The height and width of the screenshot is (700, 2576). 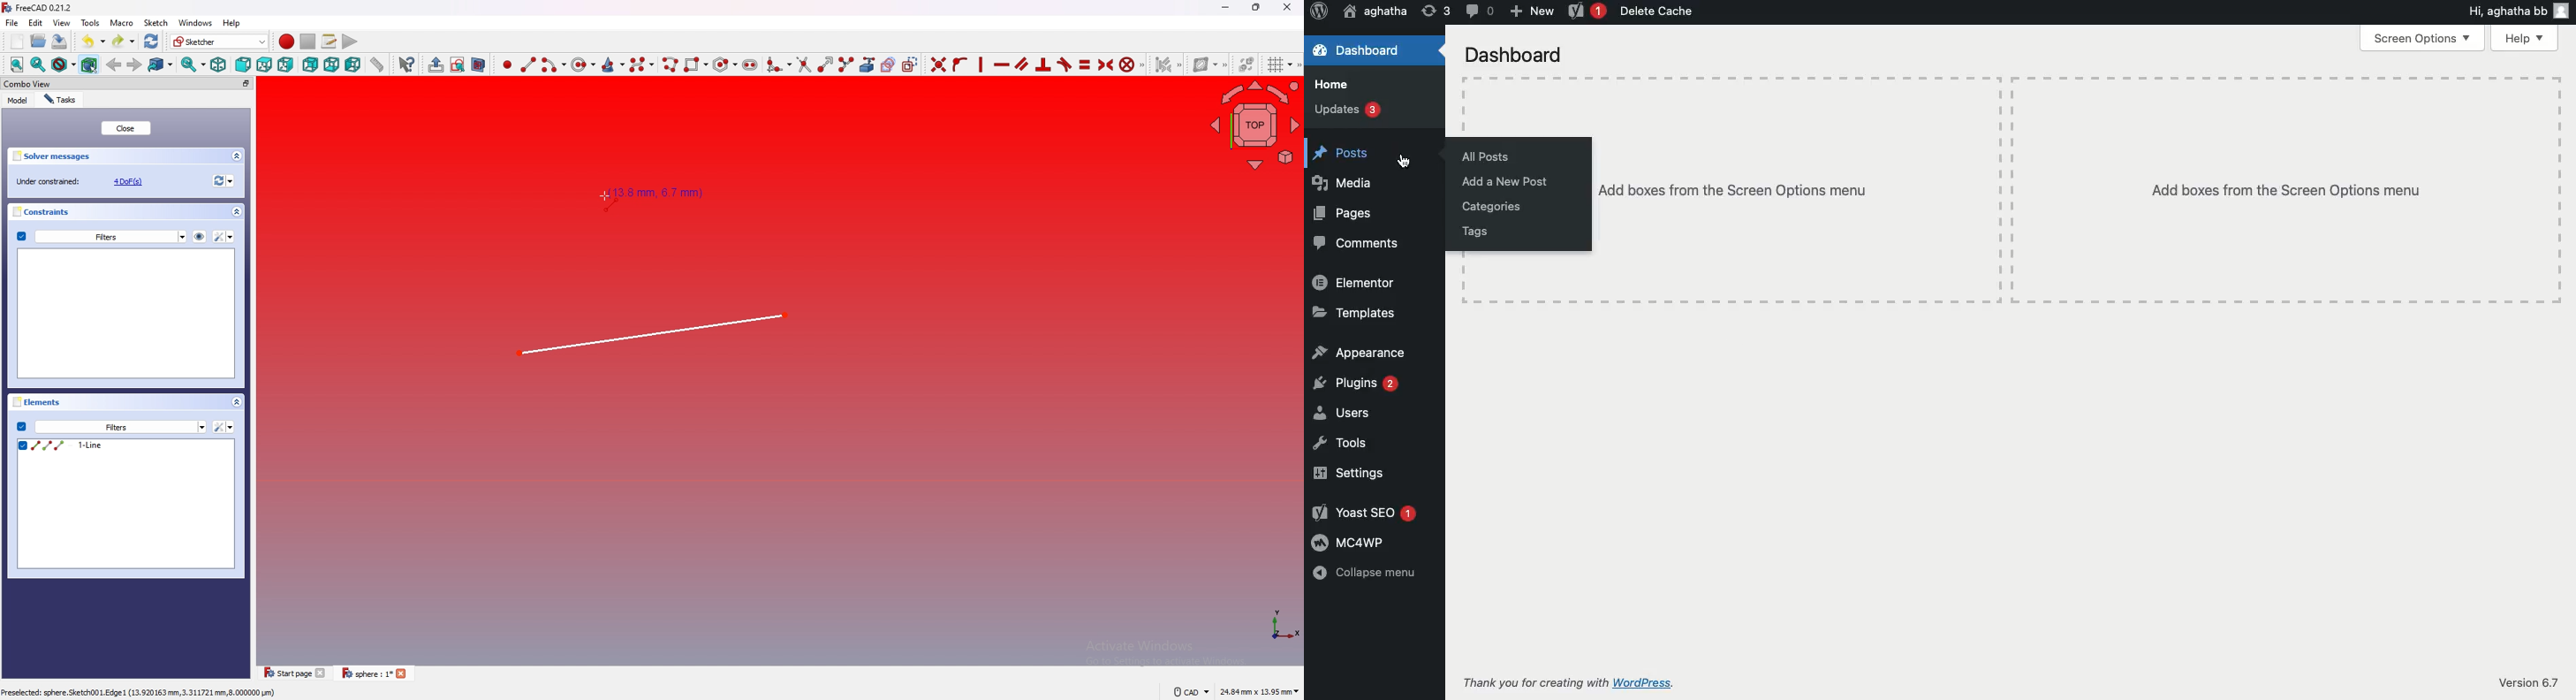 What do you see at coordinates (670, 64) in the screenshot?
I see `Create polyline` at bounding box center [670, 64].